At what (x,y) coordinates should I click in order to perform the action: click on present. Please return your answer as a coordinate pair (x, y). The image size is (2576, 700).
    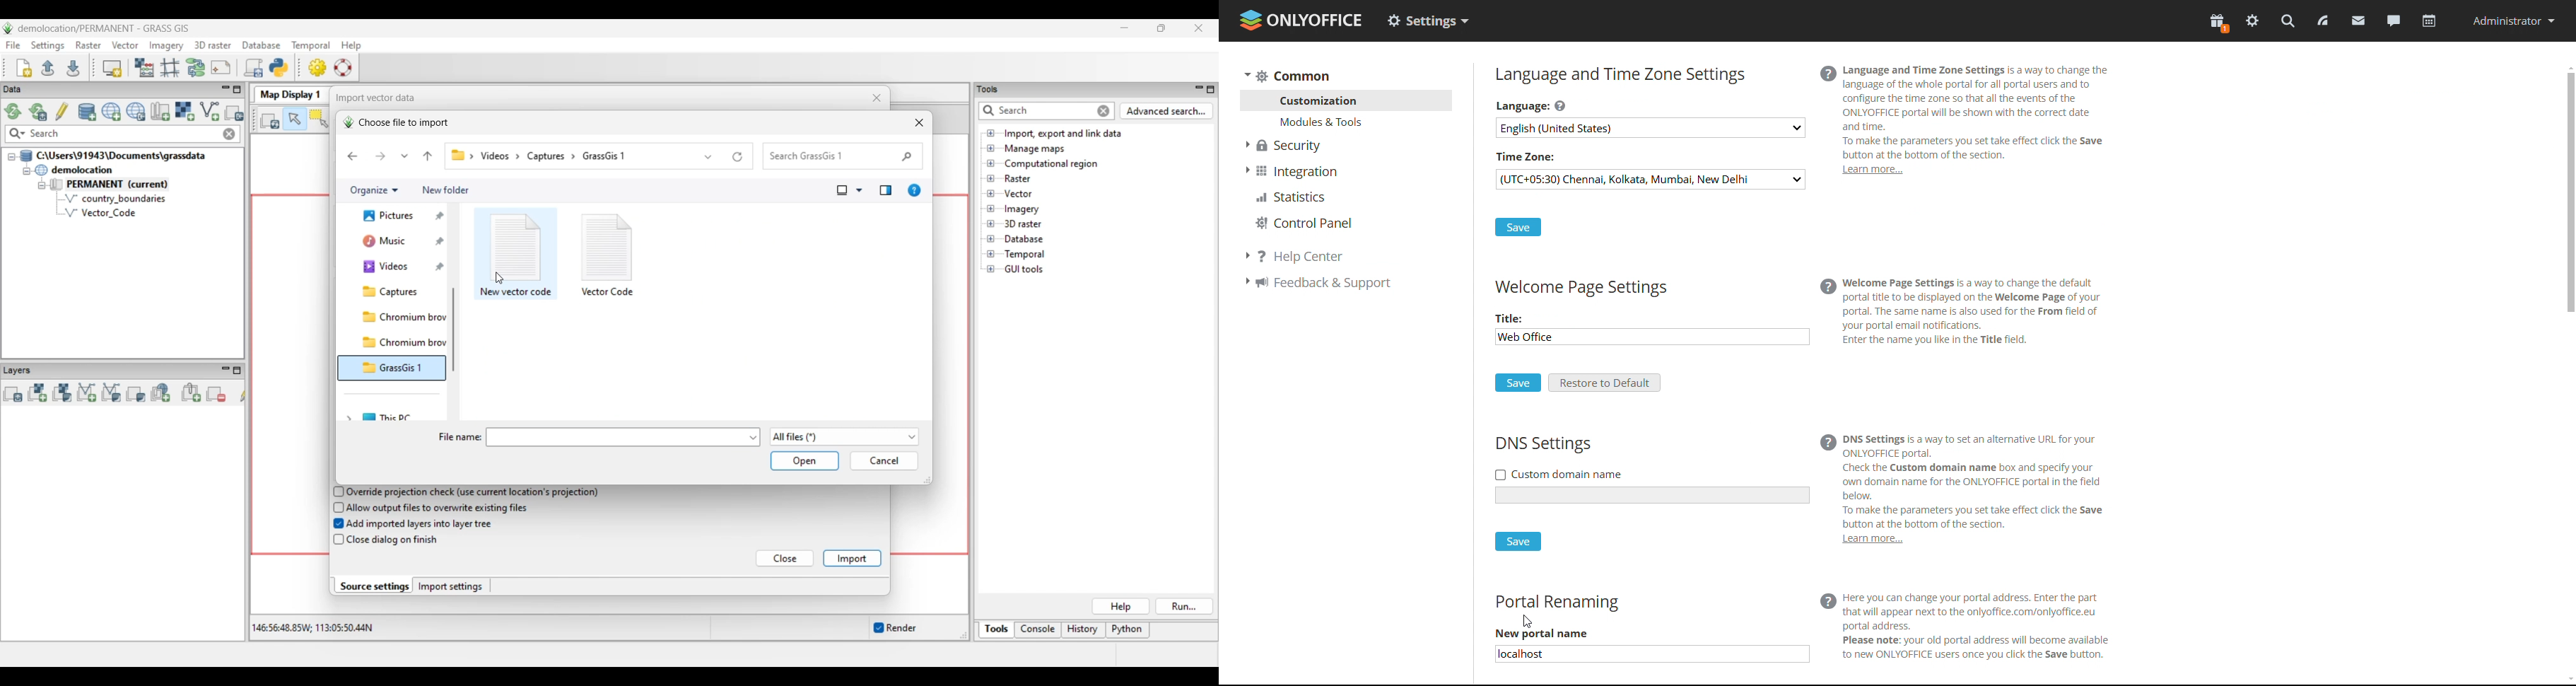
    Looking at the image, I should click on (2218, 23).